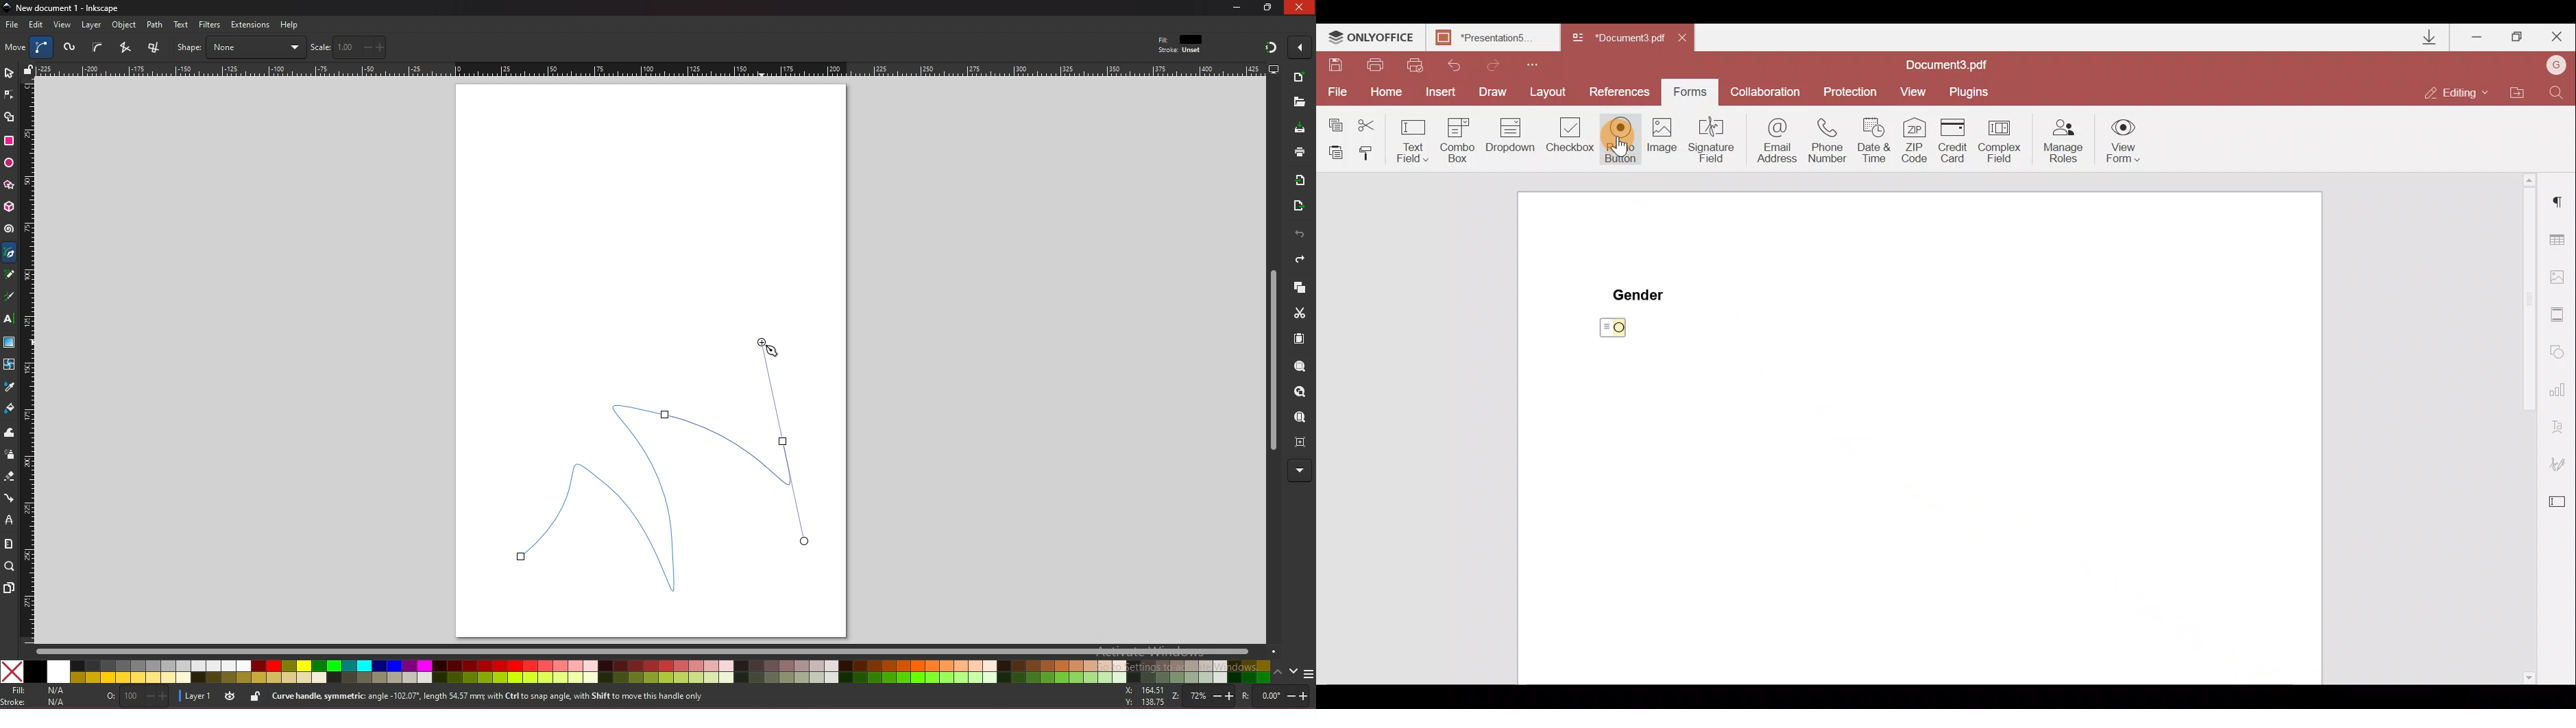 The width and height of the screenshot is (2576, 728). I want to click on Protection, so click(1852, 88).